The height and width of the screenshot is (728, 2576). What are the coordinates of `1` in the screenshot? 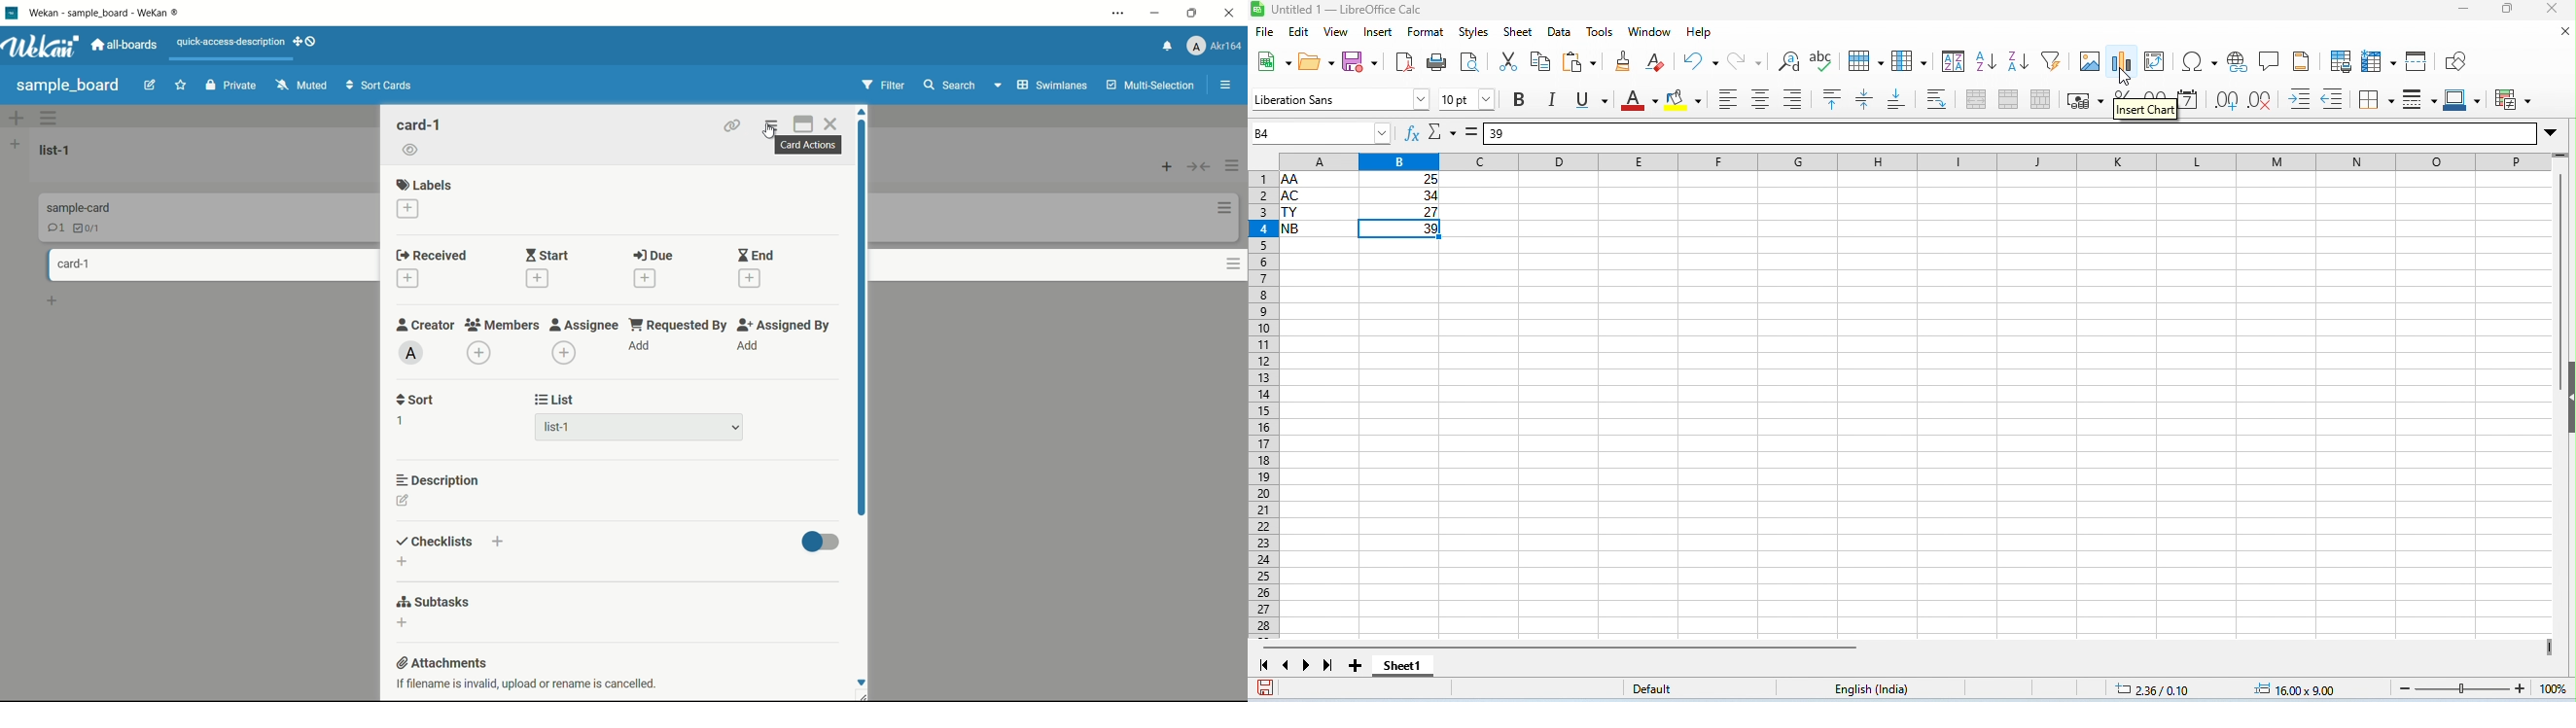 It's located at (400, 419).